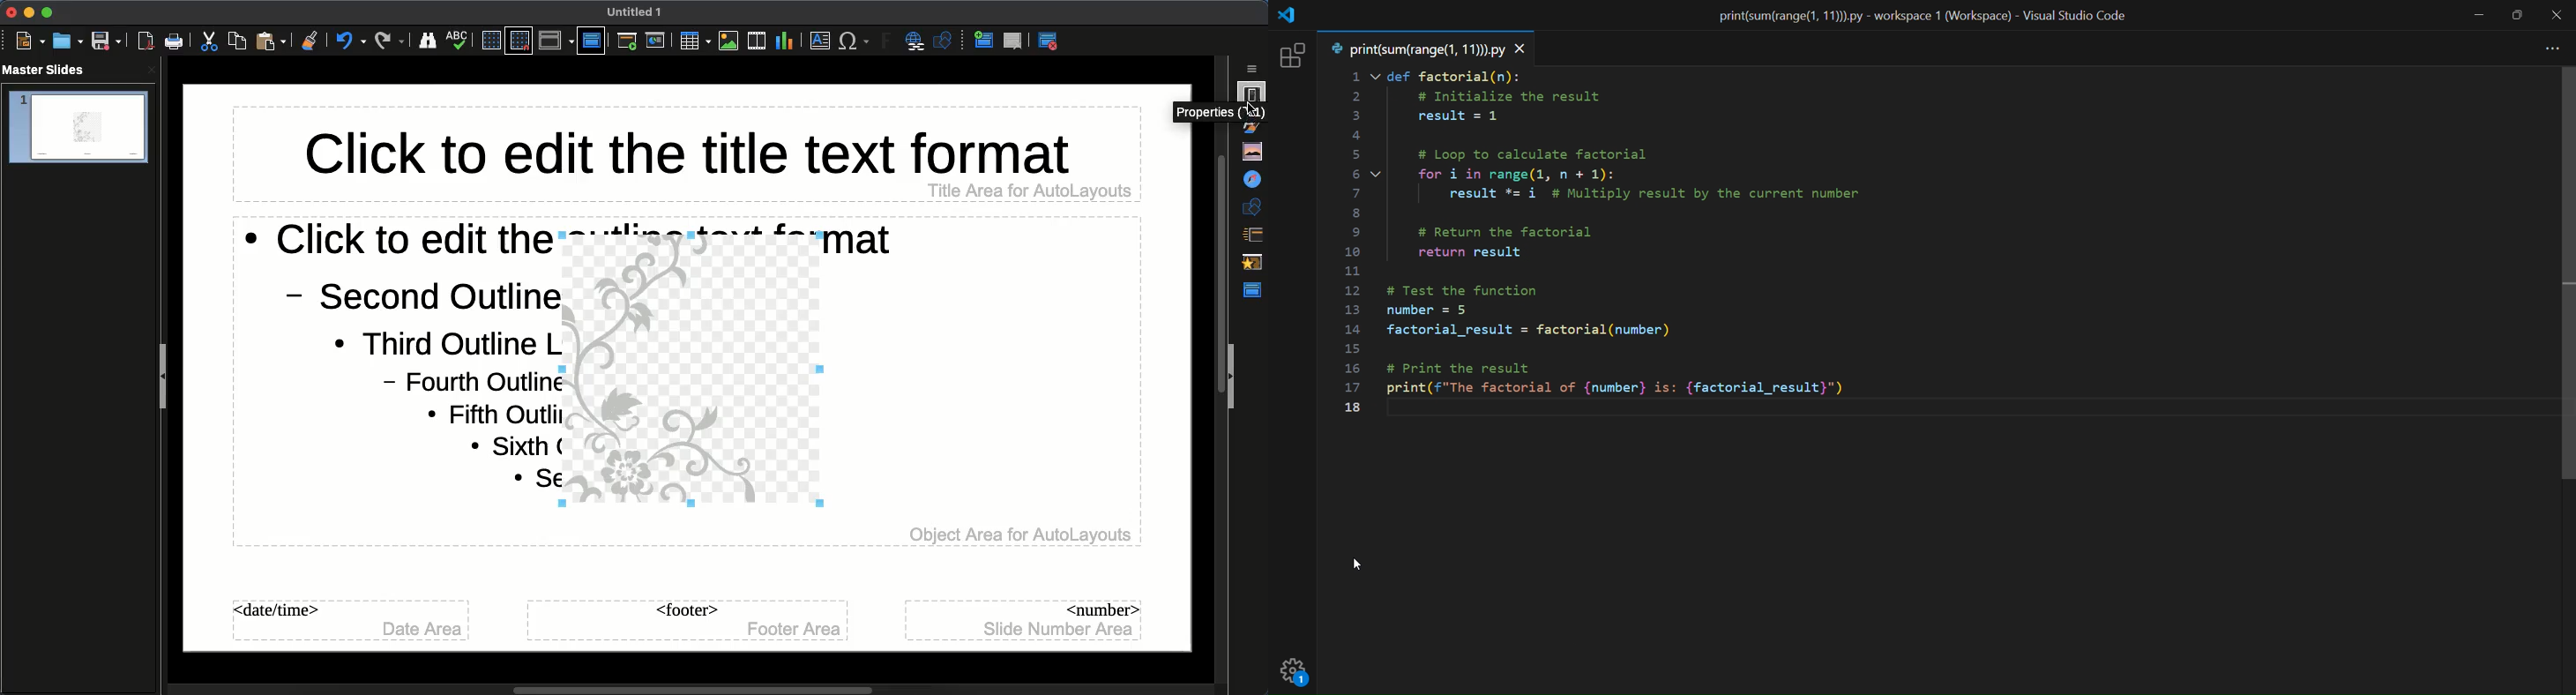  I want to click on Untitled, so click(635, 12).